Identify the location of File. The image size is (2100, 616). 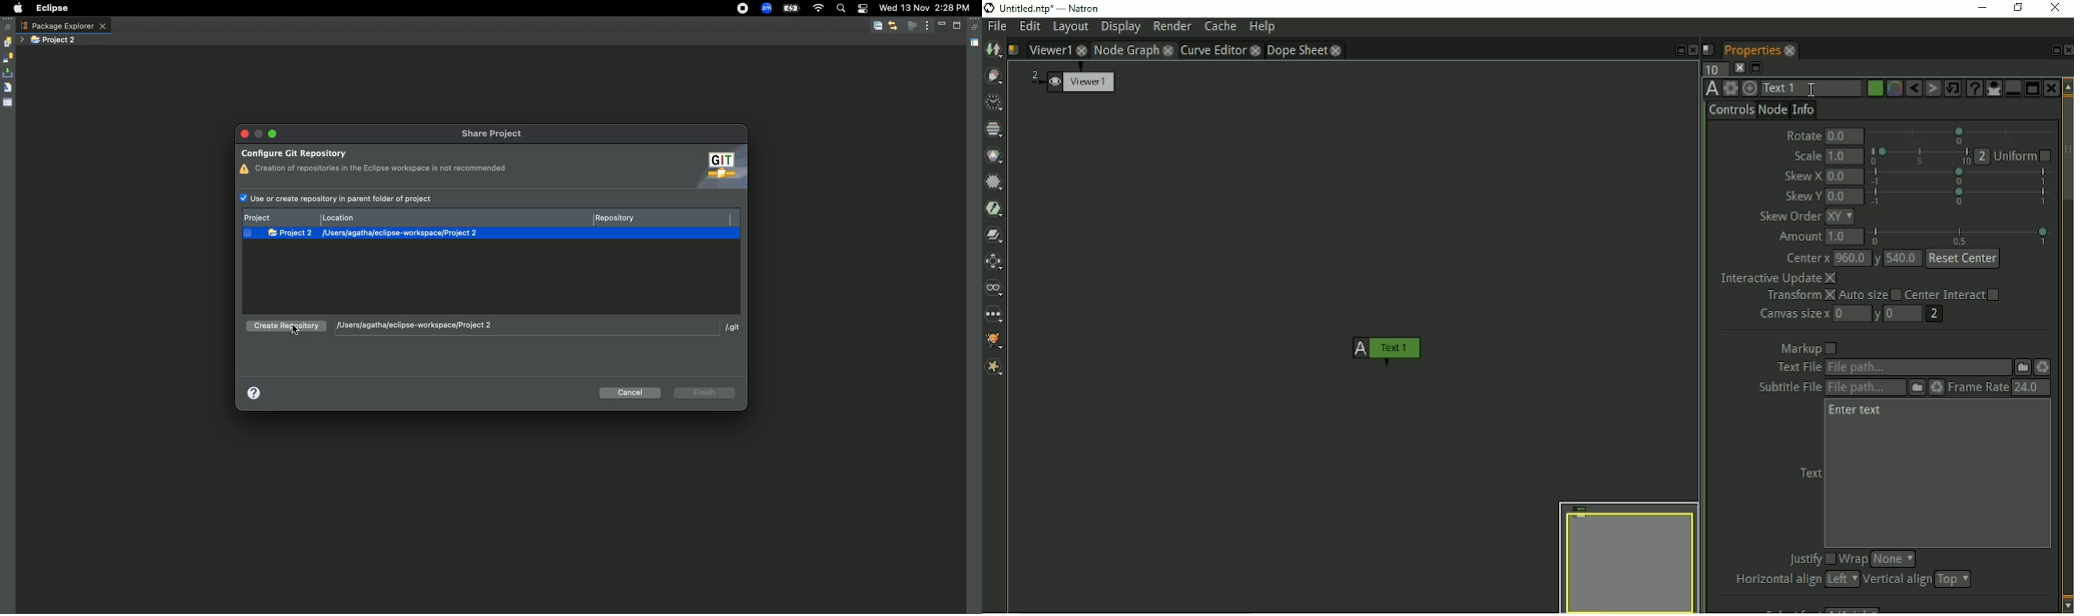
(997, 27).